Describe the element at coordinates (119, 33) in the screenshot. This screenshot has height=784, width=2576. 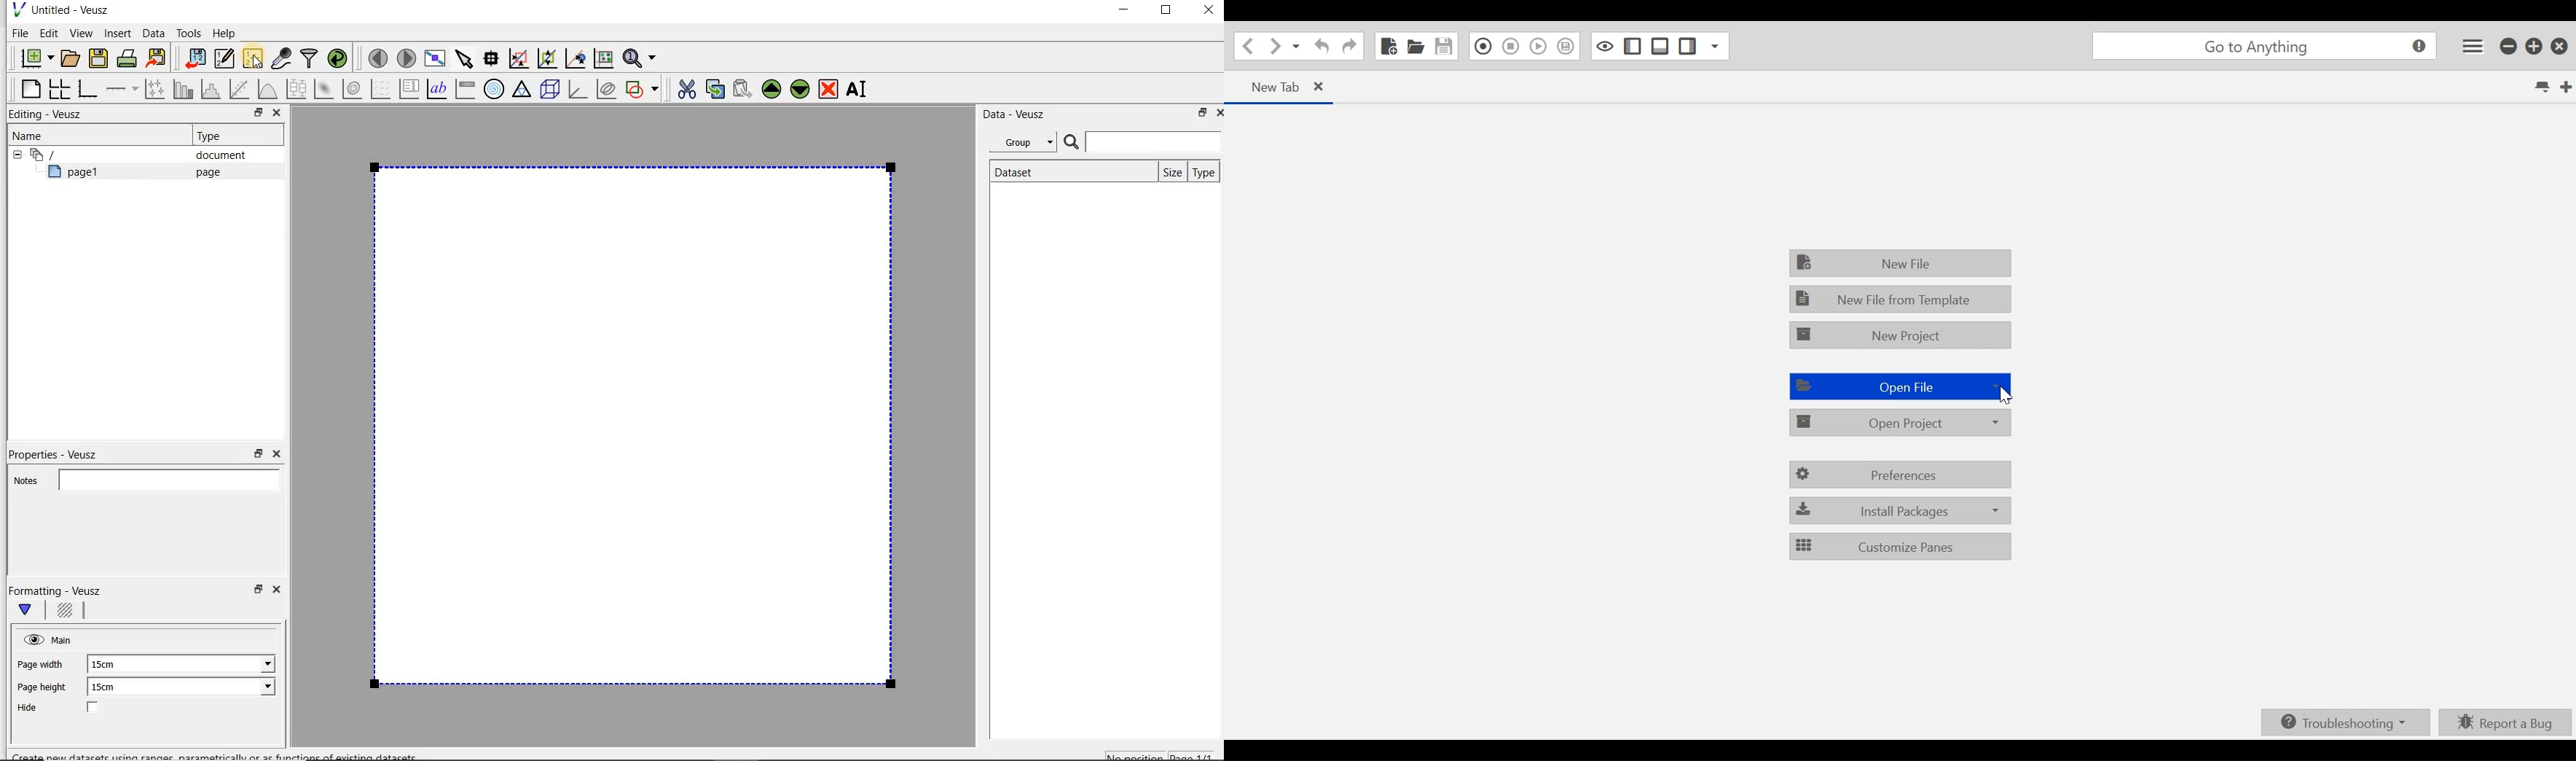
I see `Insert` at that location.